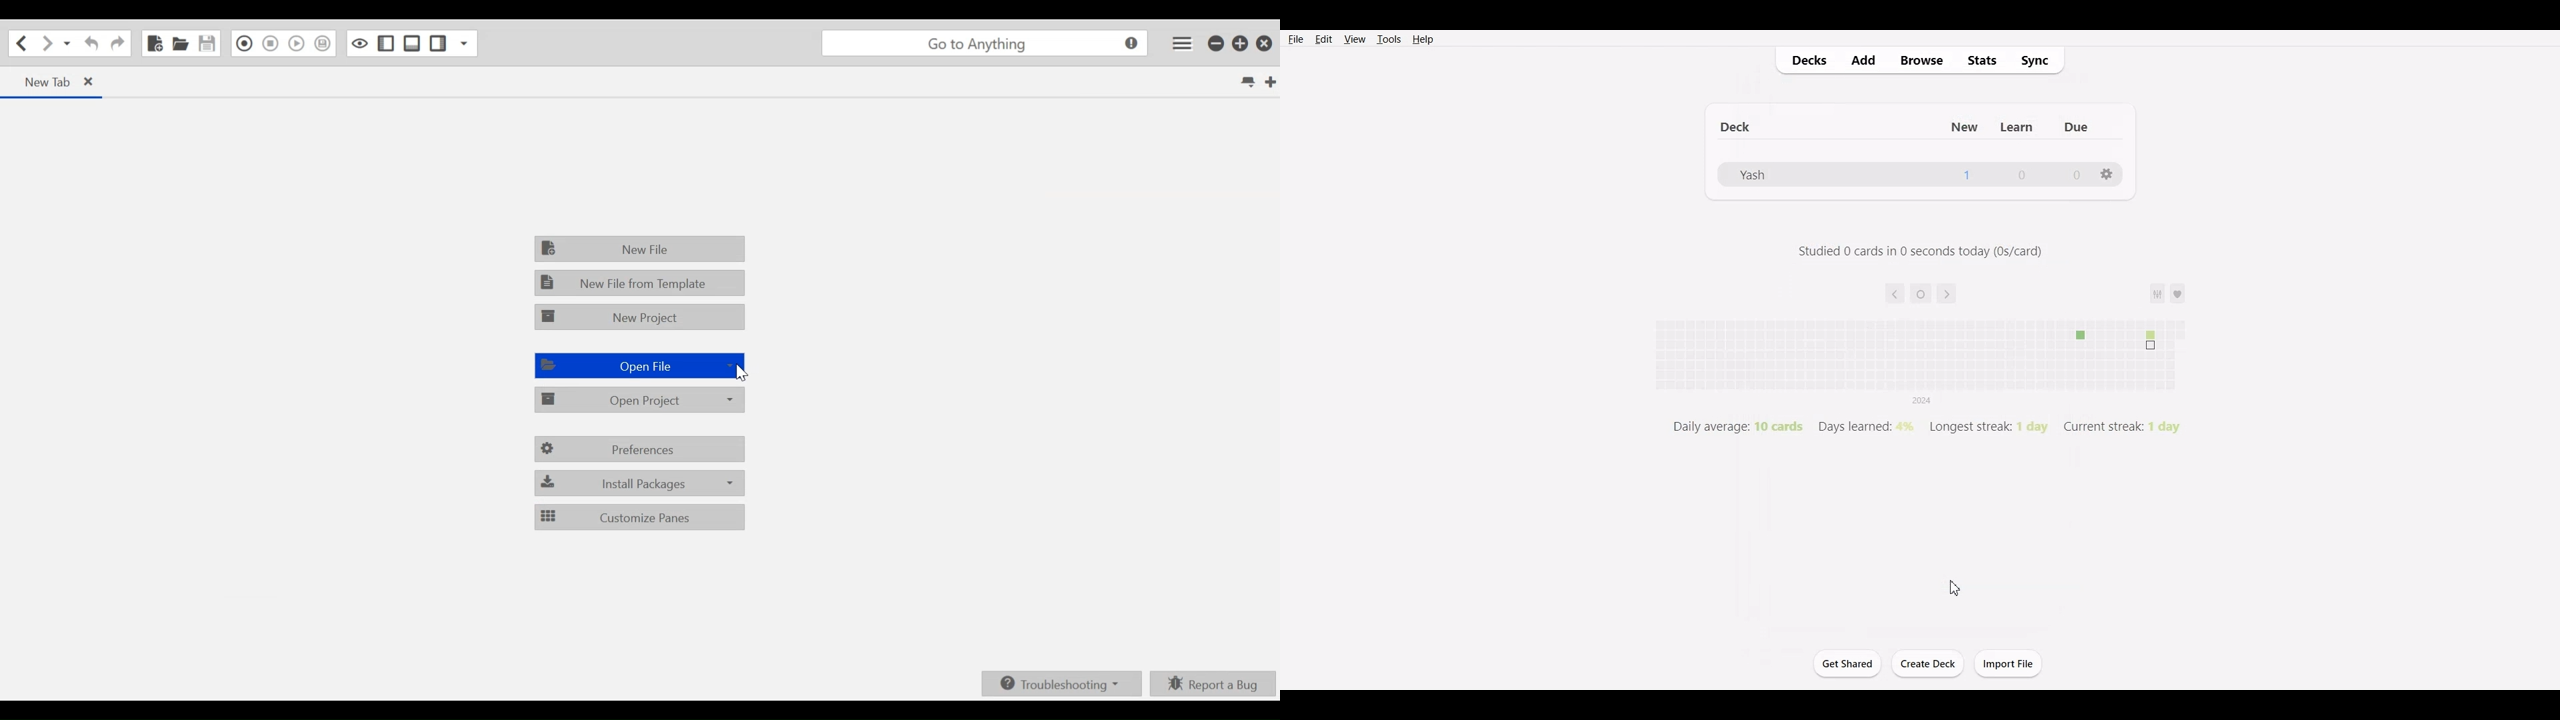 The width and height of the screenshot is (2576, 728). What do you see at coordinates (639, 448) in the screenshot?
I see `Preferences` at bounding box center [639, 448].